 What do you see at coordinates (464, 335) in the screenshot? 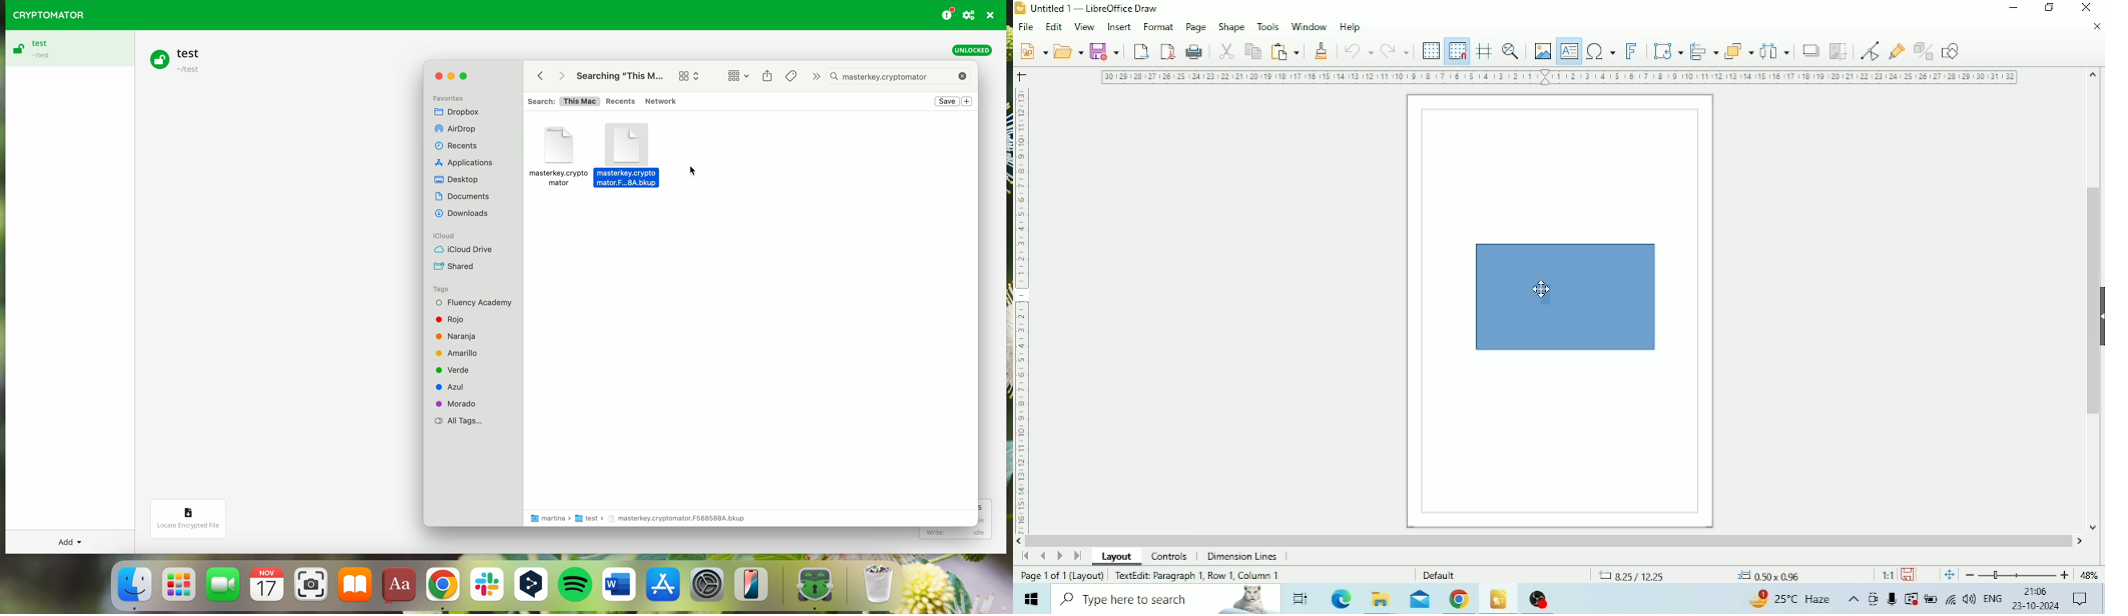
I see `Naranja` at bounding box center [464, 335].